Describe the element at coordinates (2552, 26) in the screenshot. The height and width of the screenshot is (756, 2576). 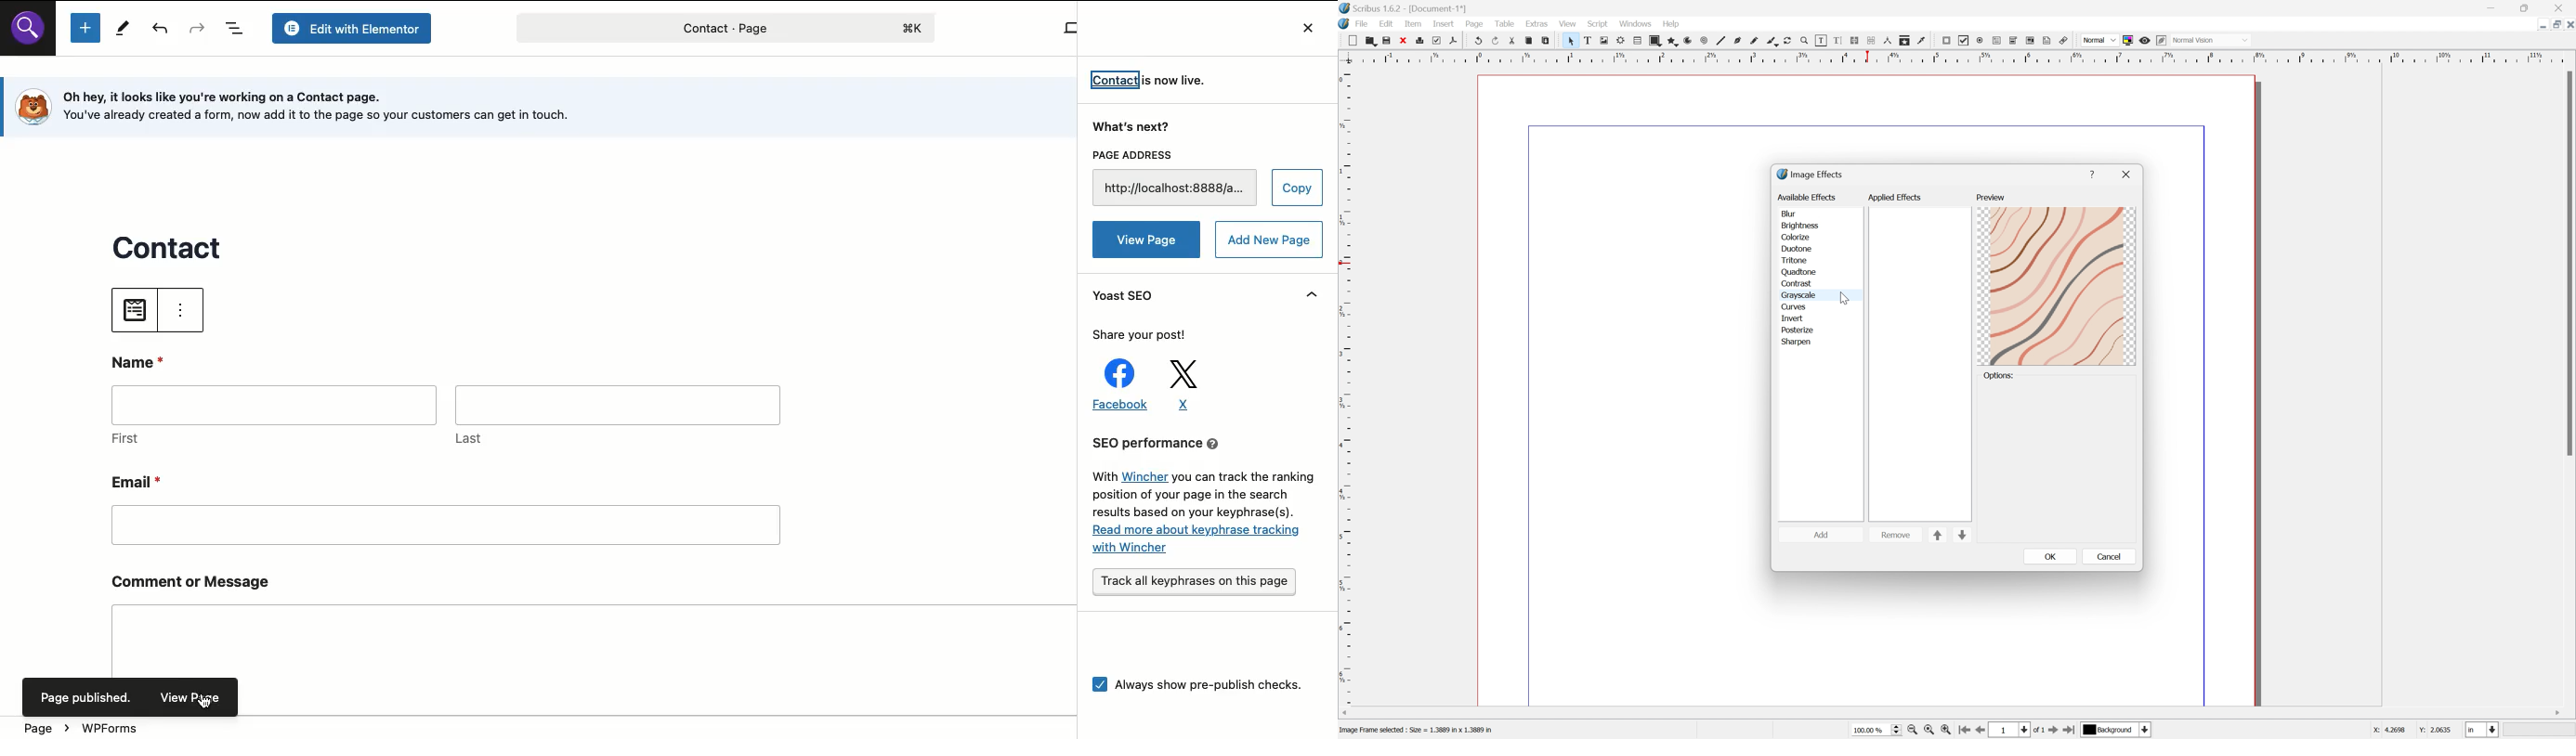
I see `Restore down` at that location.